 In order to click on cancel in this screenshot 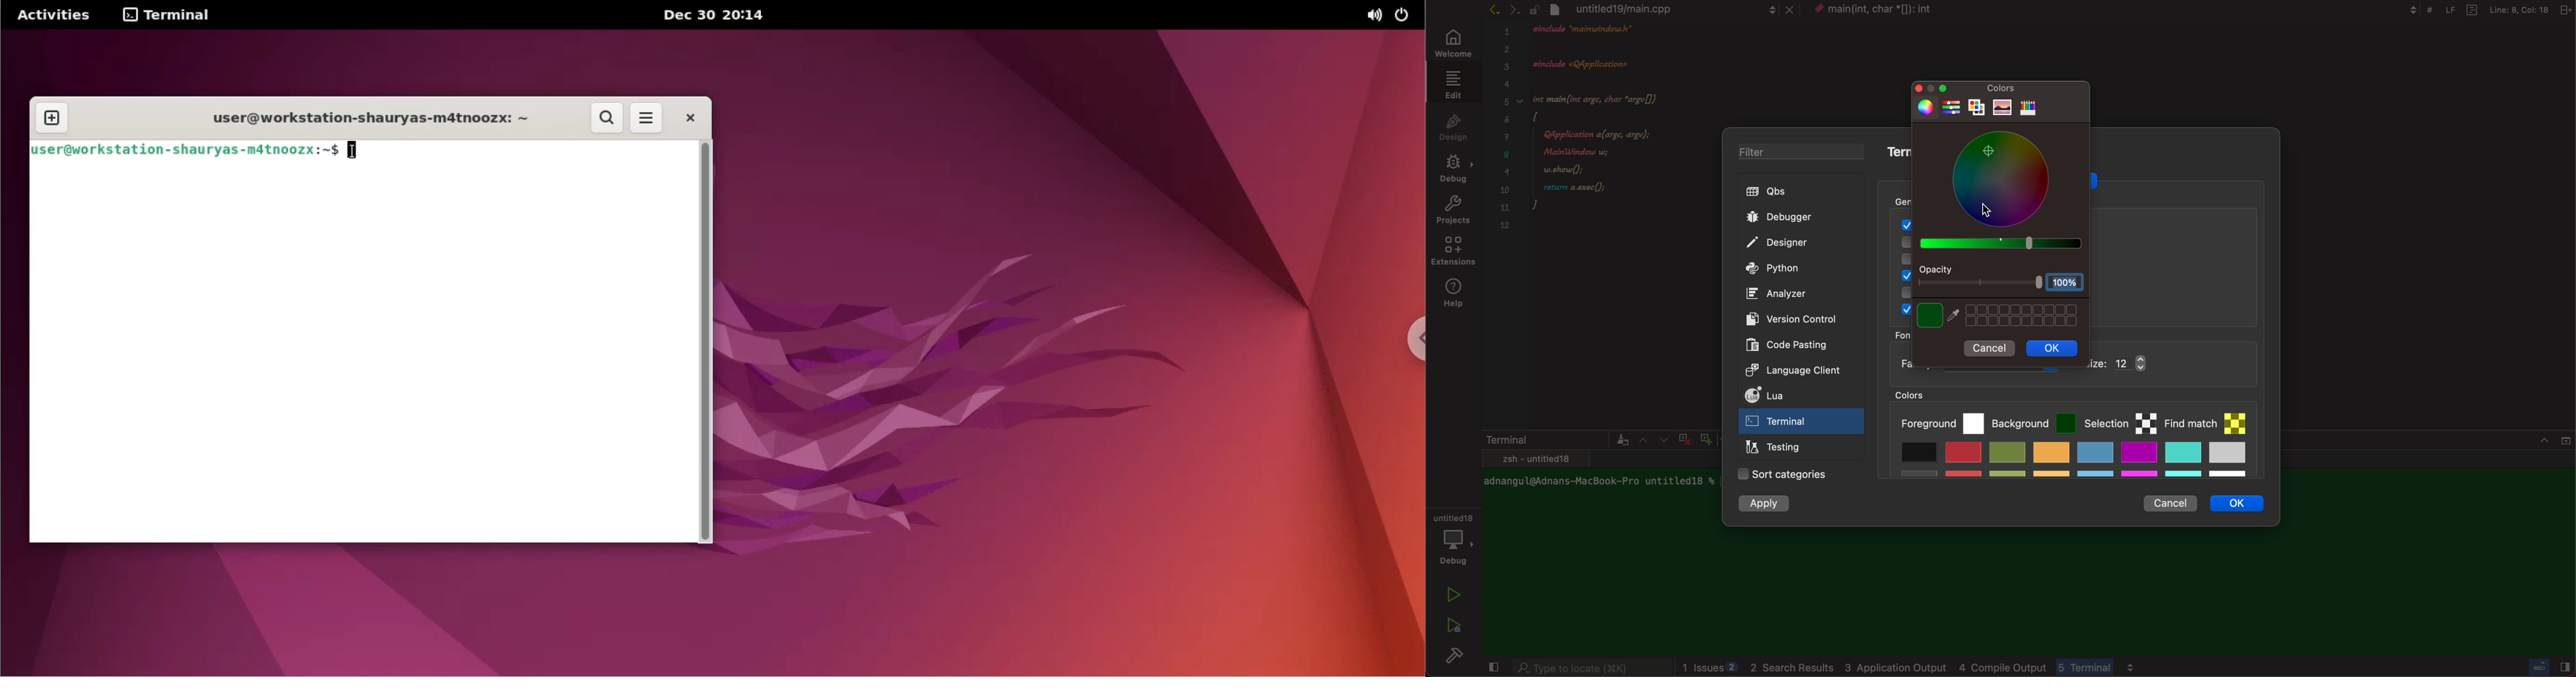, I will do `click(1992, 350)`.